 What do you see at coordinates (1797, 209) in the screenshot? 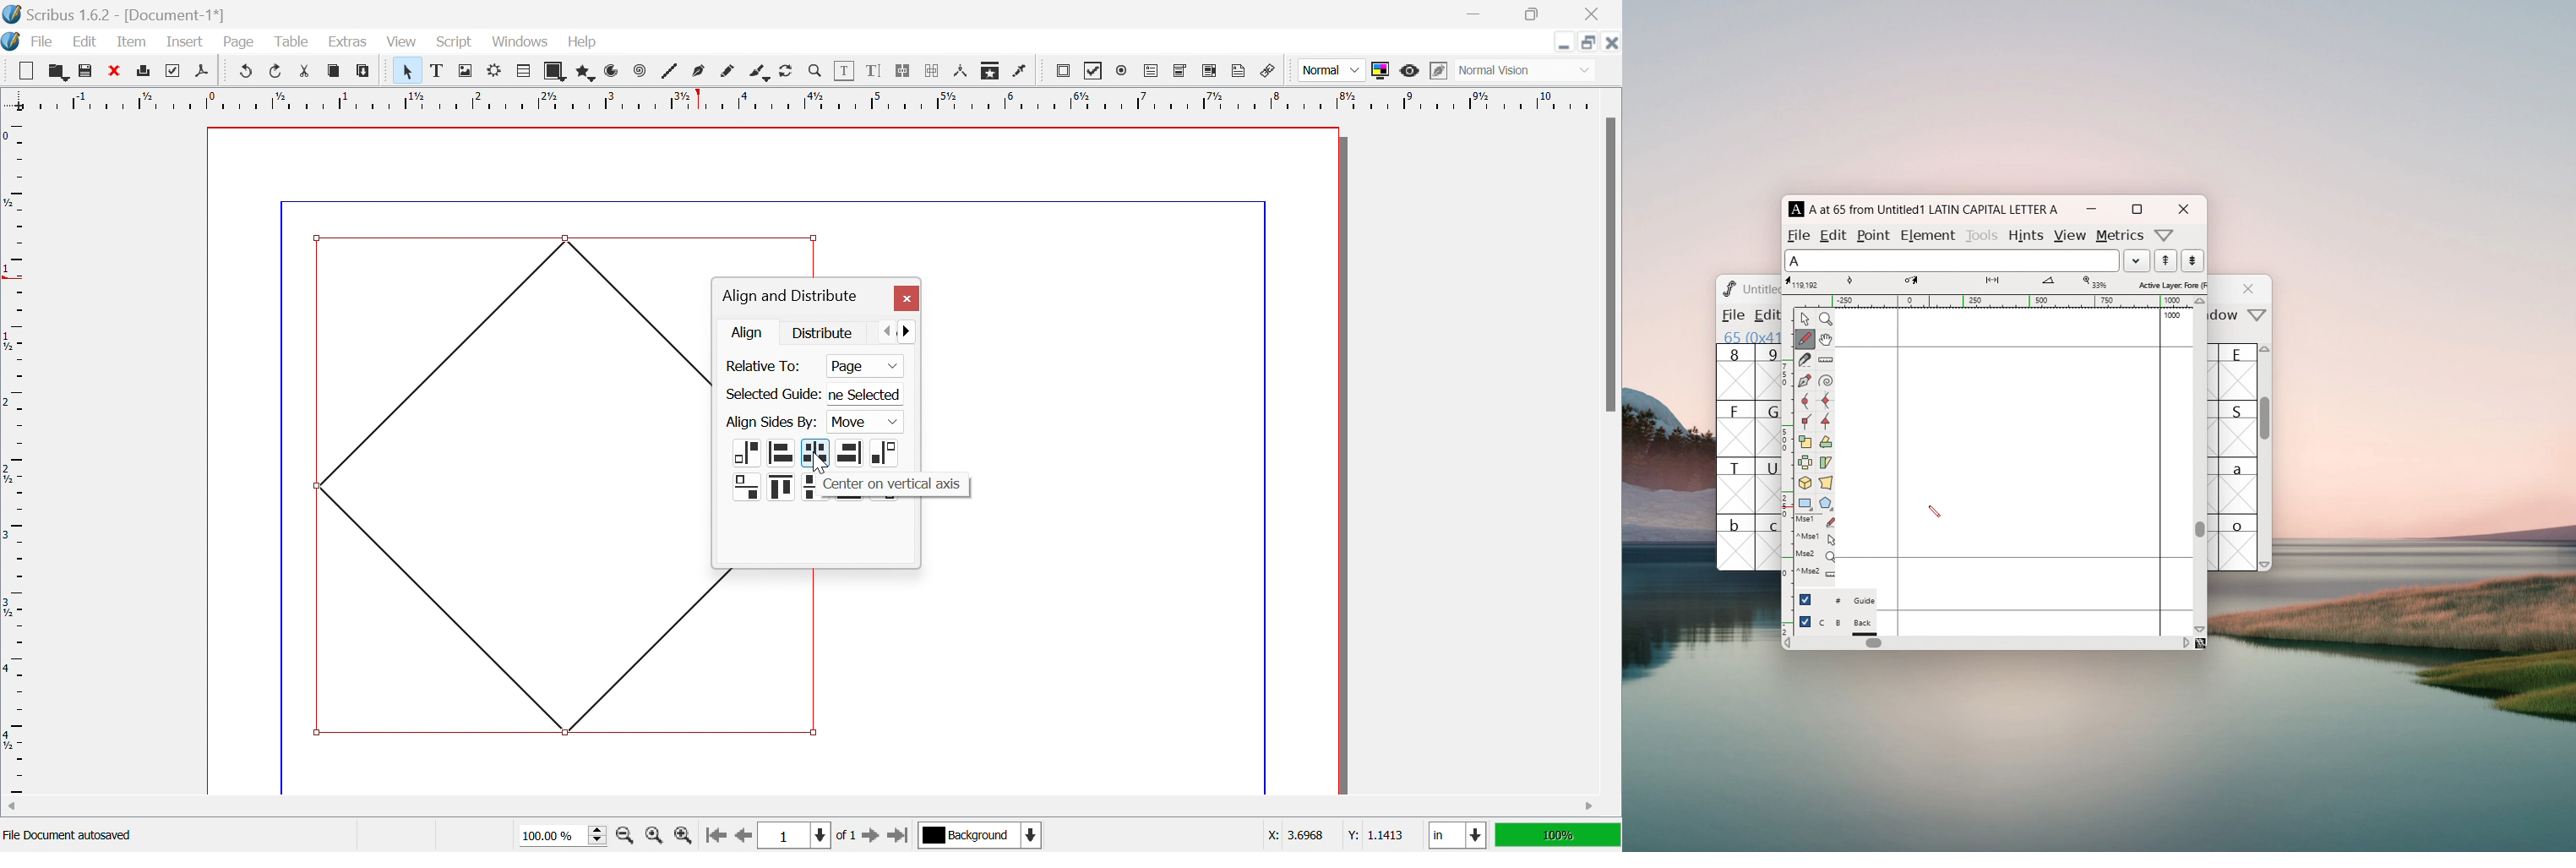
I see `A` at bounding box center [1797, 209].